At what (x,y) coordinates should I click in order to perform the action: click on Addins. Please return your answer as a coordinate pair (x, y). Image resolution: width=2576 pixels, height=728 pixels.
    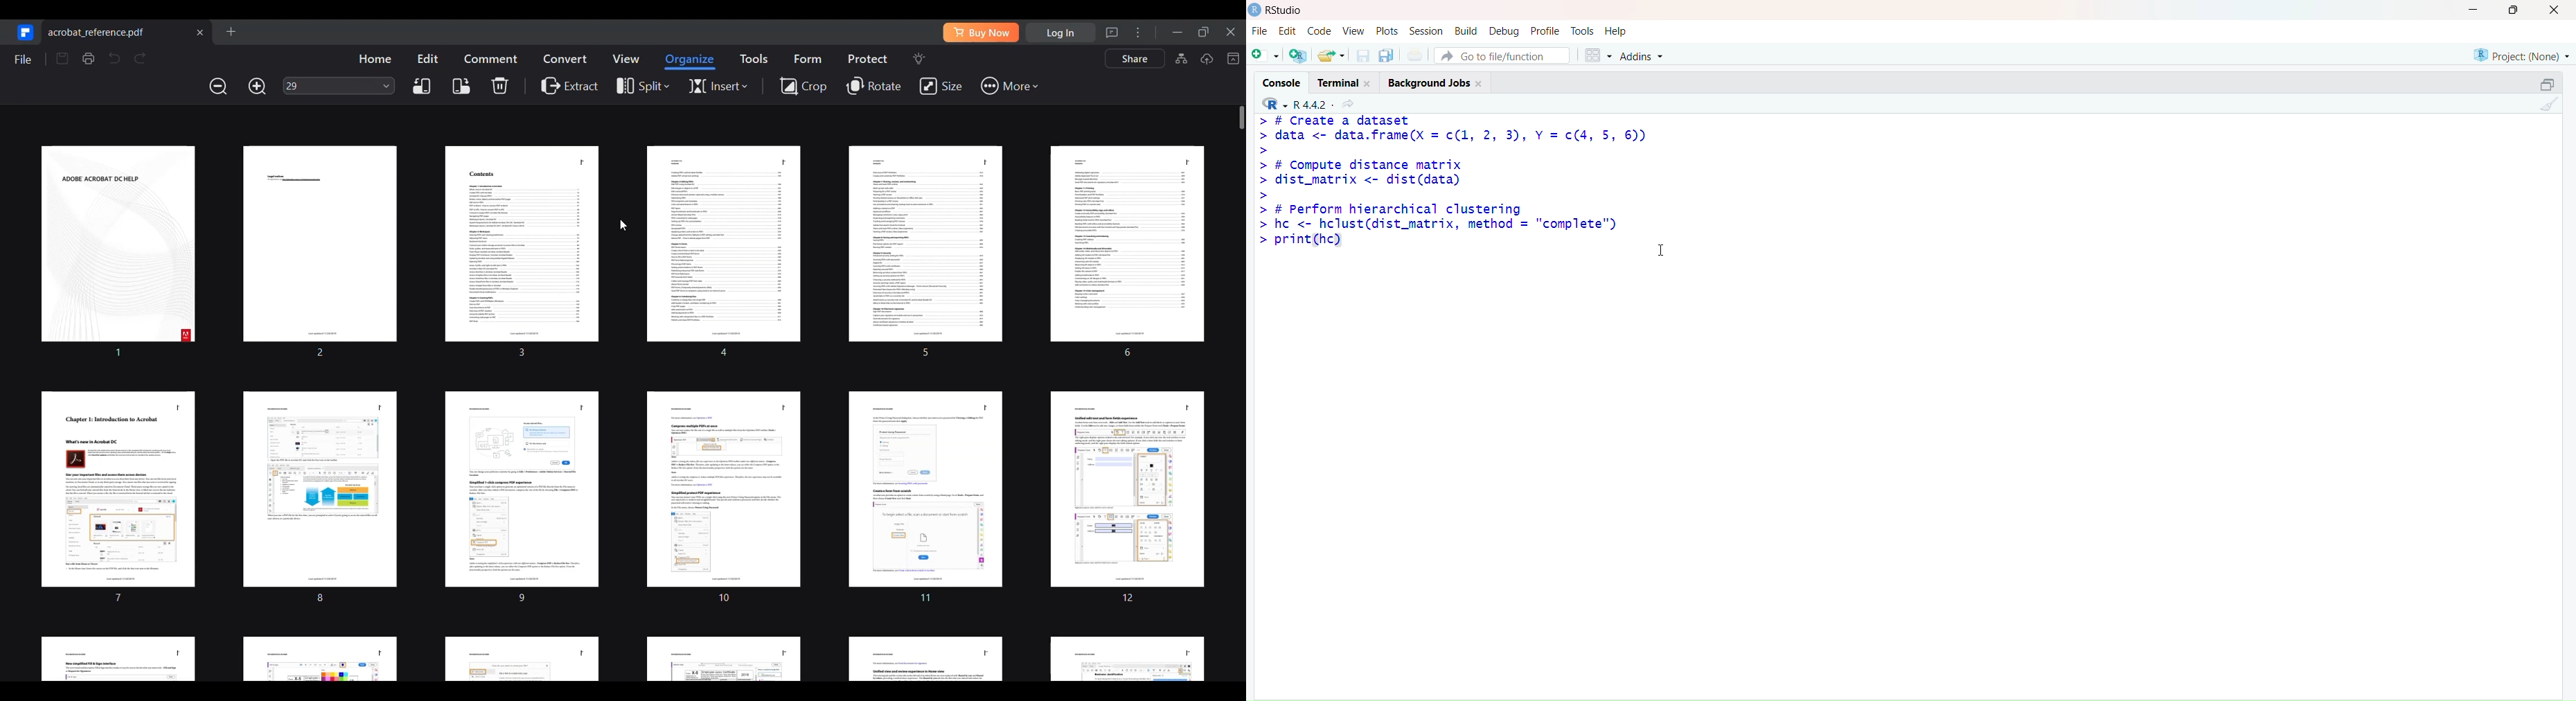
    Looking at the image, I should click on (1652, 54).